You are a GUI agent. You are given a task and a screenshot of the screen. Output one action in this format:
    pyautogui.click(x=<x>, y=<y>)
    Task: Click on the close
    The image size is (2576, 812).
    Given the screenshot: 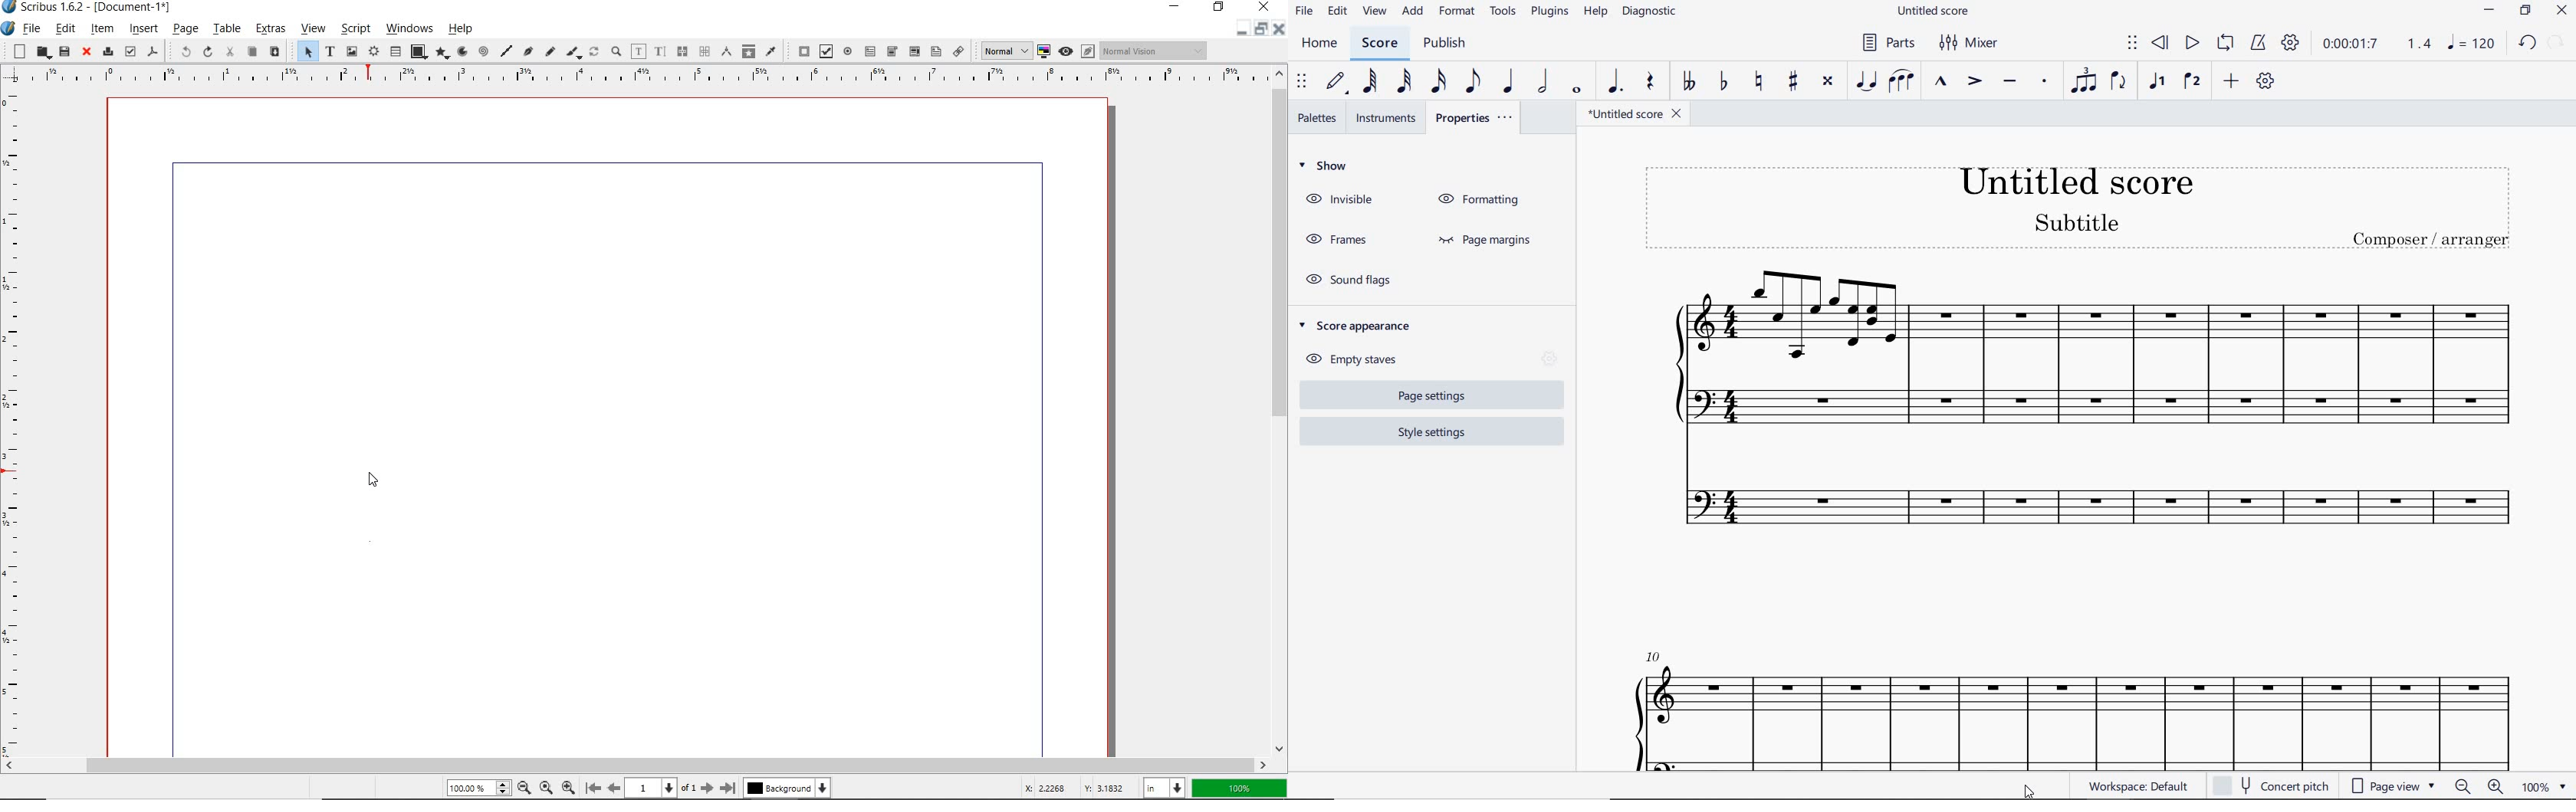 What is the action you would take?
    pyautogui.click(x=84, y=52)
    